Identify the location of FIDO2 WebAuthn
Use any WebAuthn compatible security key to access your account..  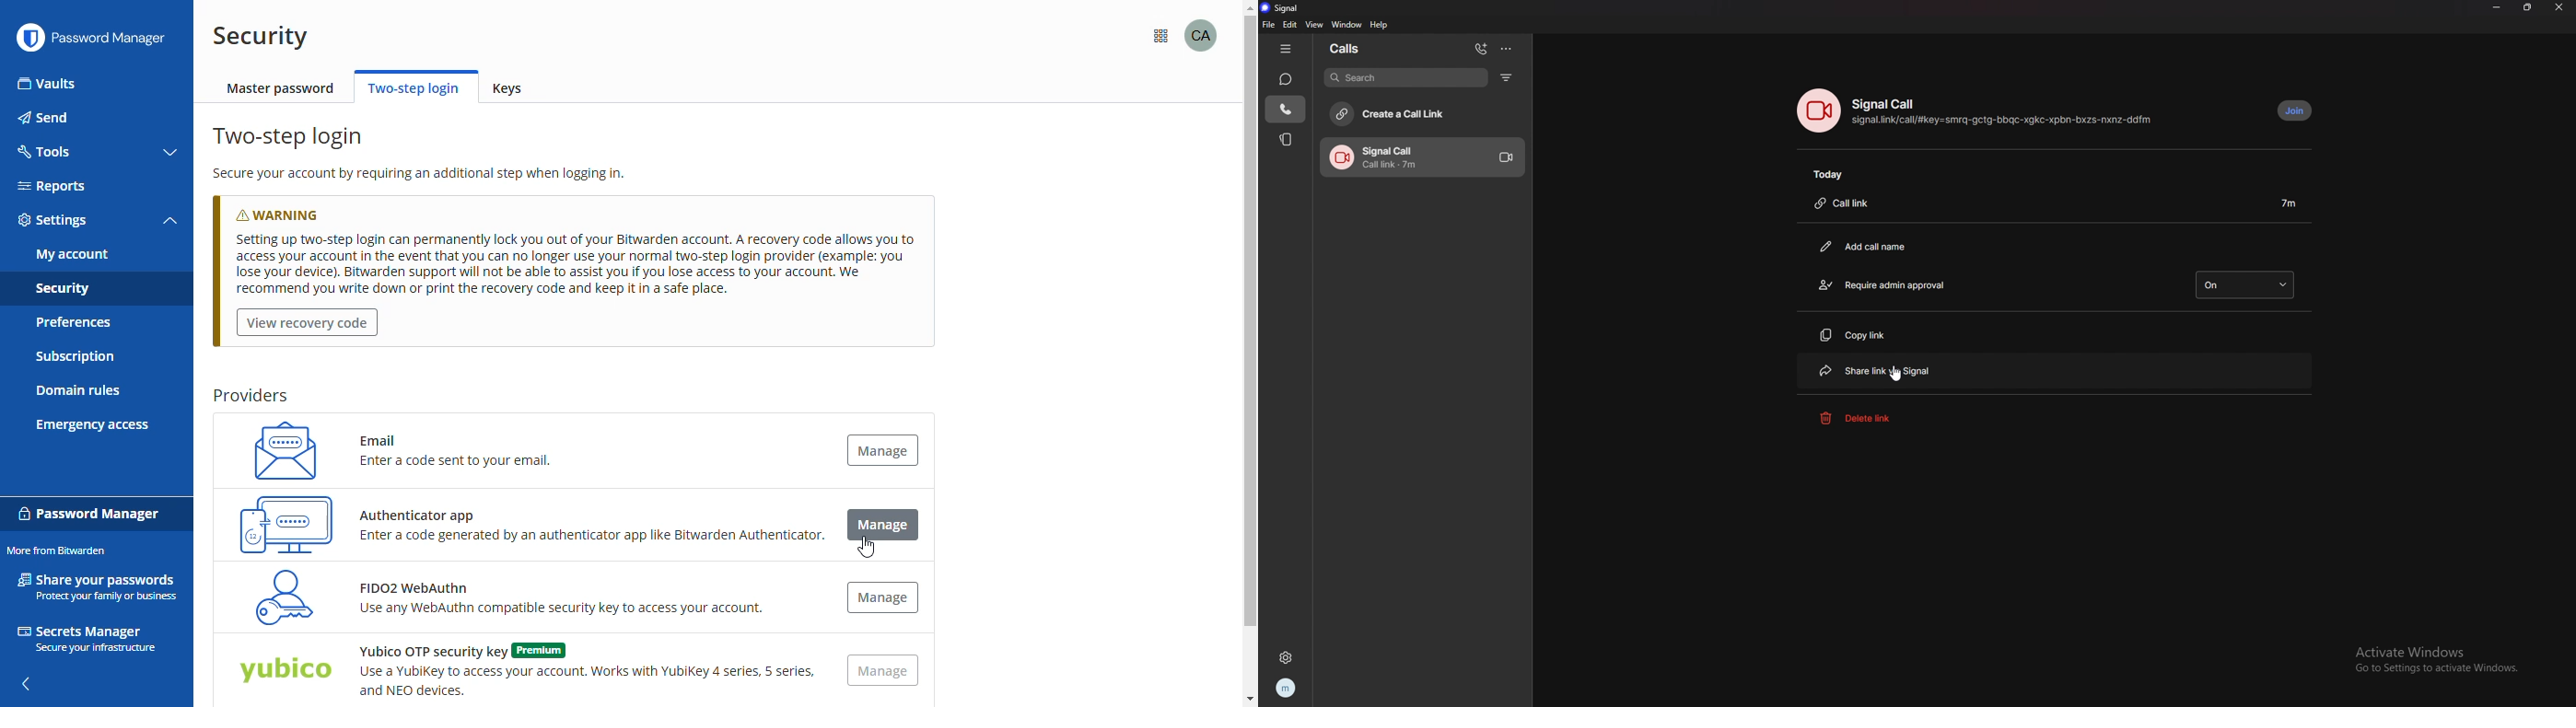
(566, 602).